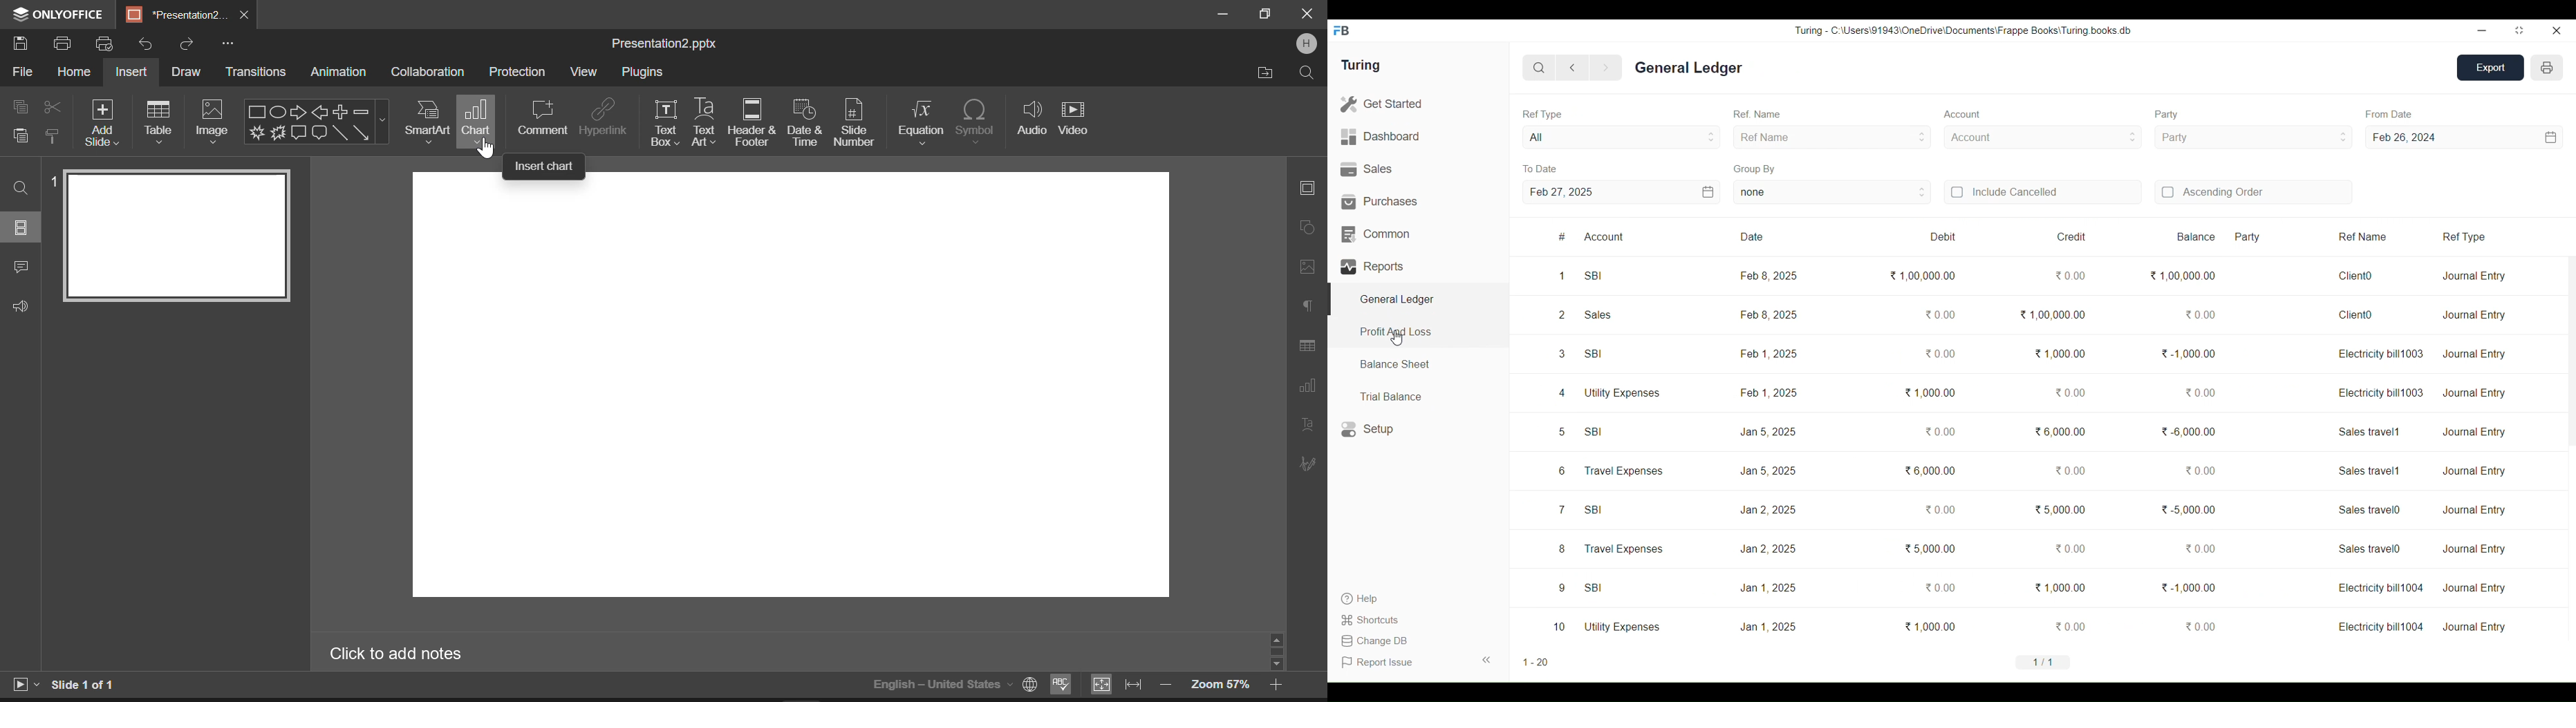 The width and height of the screenshot is (2576, 728). What do you see at coordinates (428, 123) in the screenshot?
I see `SmartArt` at bounding box center [428, 123].